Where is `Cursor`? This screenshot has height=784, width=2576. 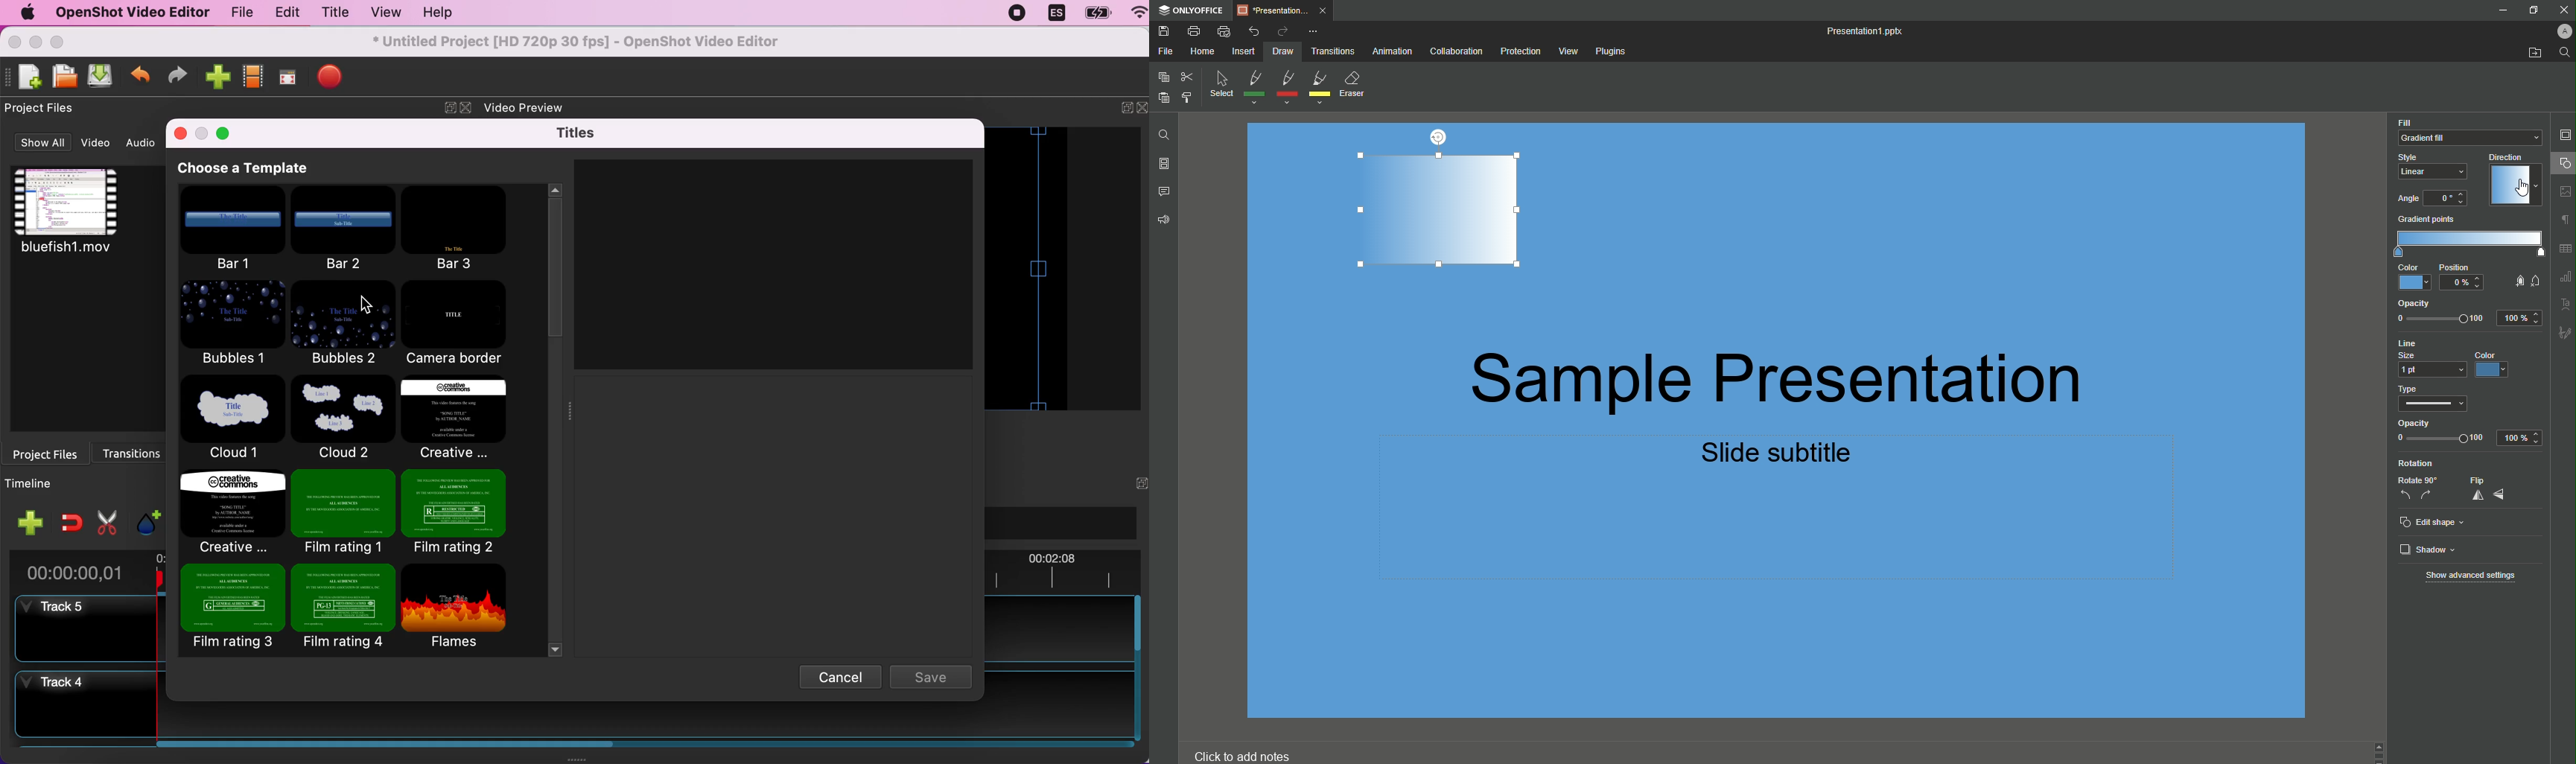 Cursor is located at coordinates (2561, 165).